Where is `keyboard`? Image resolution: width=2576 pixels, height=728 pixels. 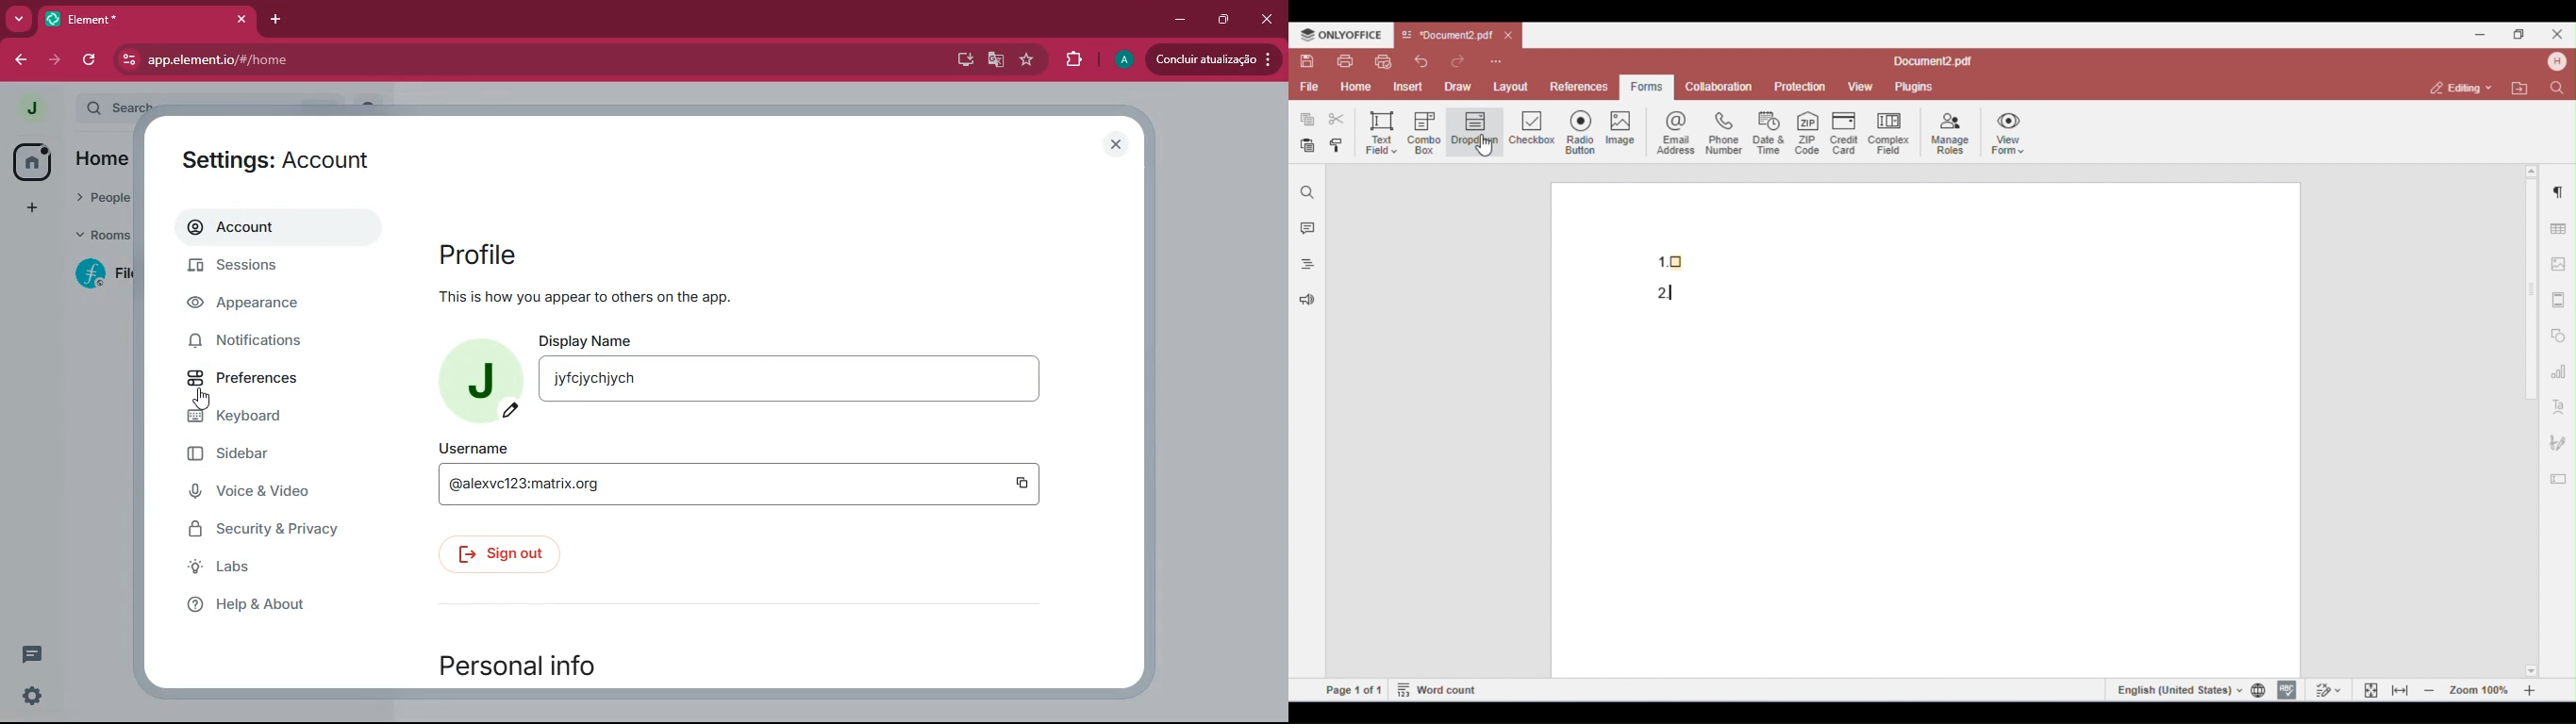
keyboard is located at coordinates (268, 417).